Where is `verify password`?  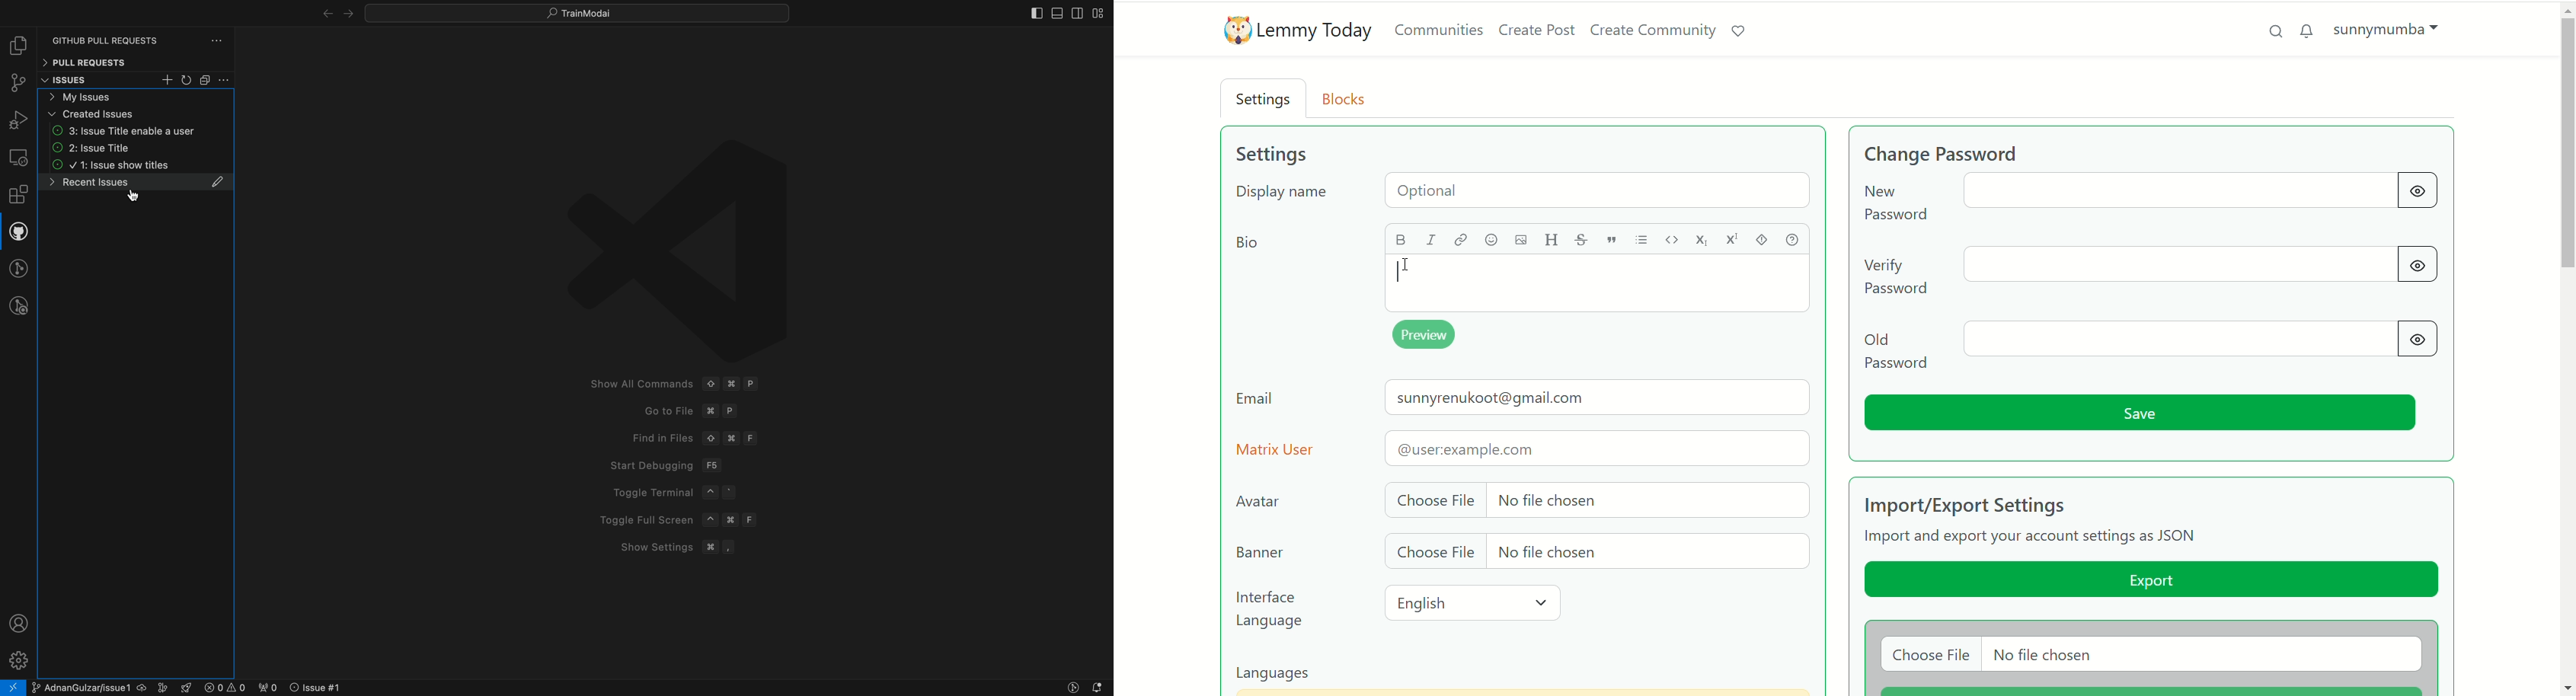
verify password is located at coordinates (2154, 269).